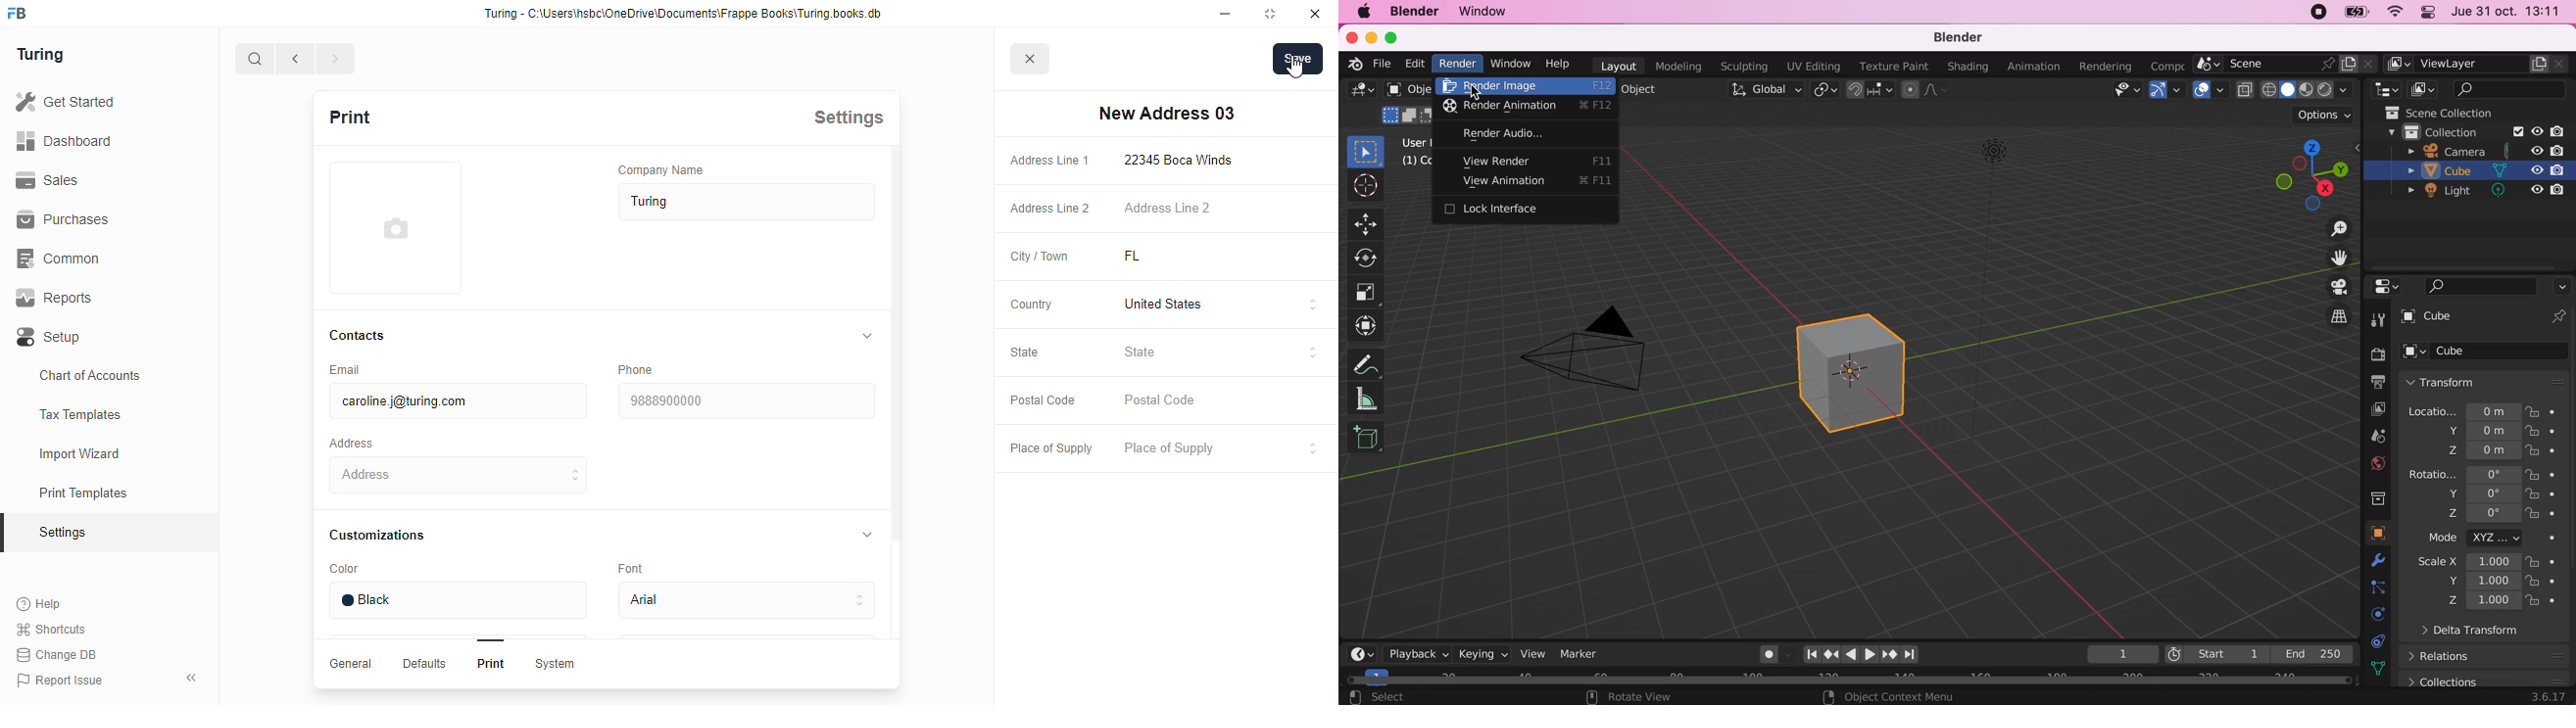  Describe the element at coordinates (194, 677) in the screenshot. I see `toggle sidebar` at that location.